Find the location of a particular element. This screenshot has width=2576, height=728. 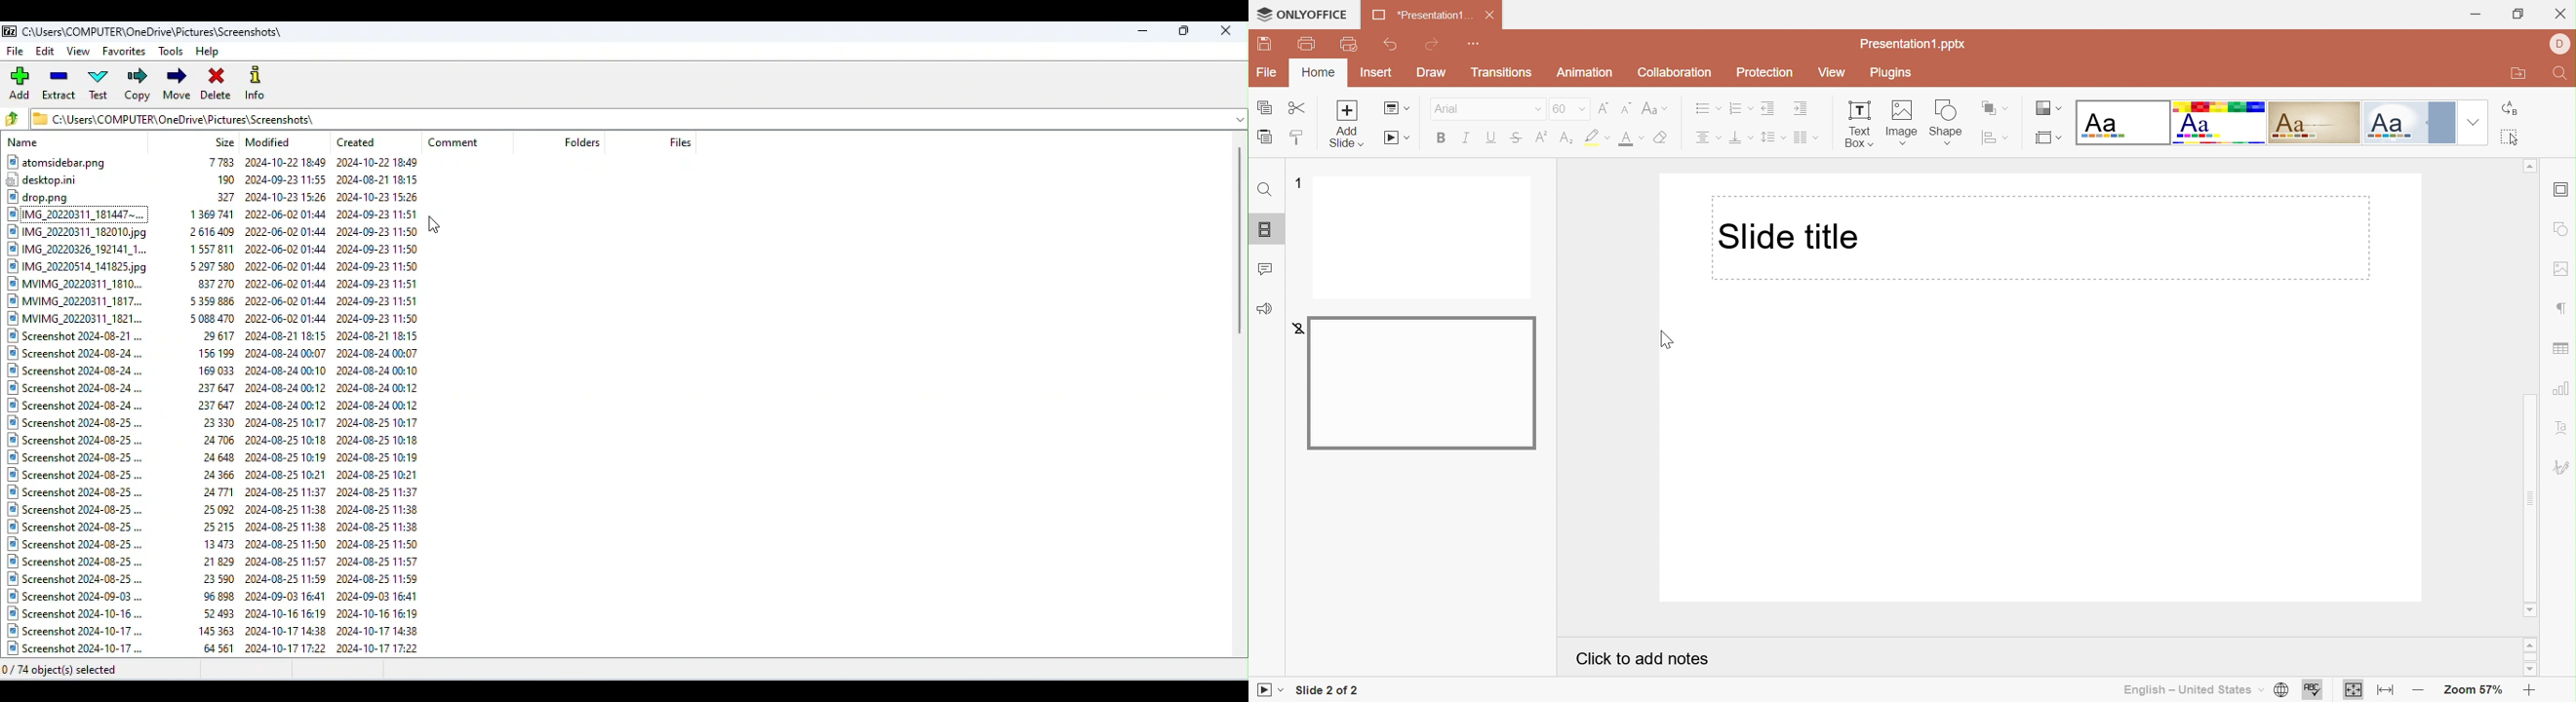

Customize quick access toolbar is located at coordinates (1474, 44).